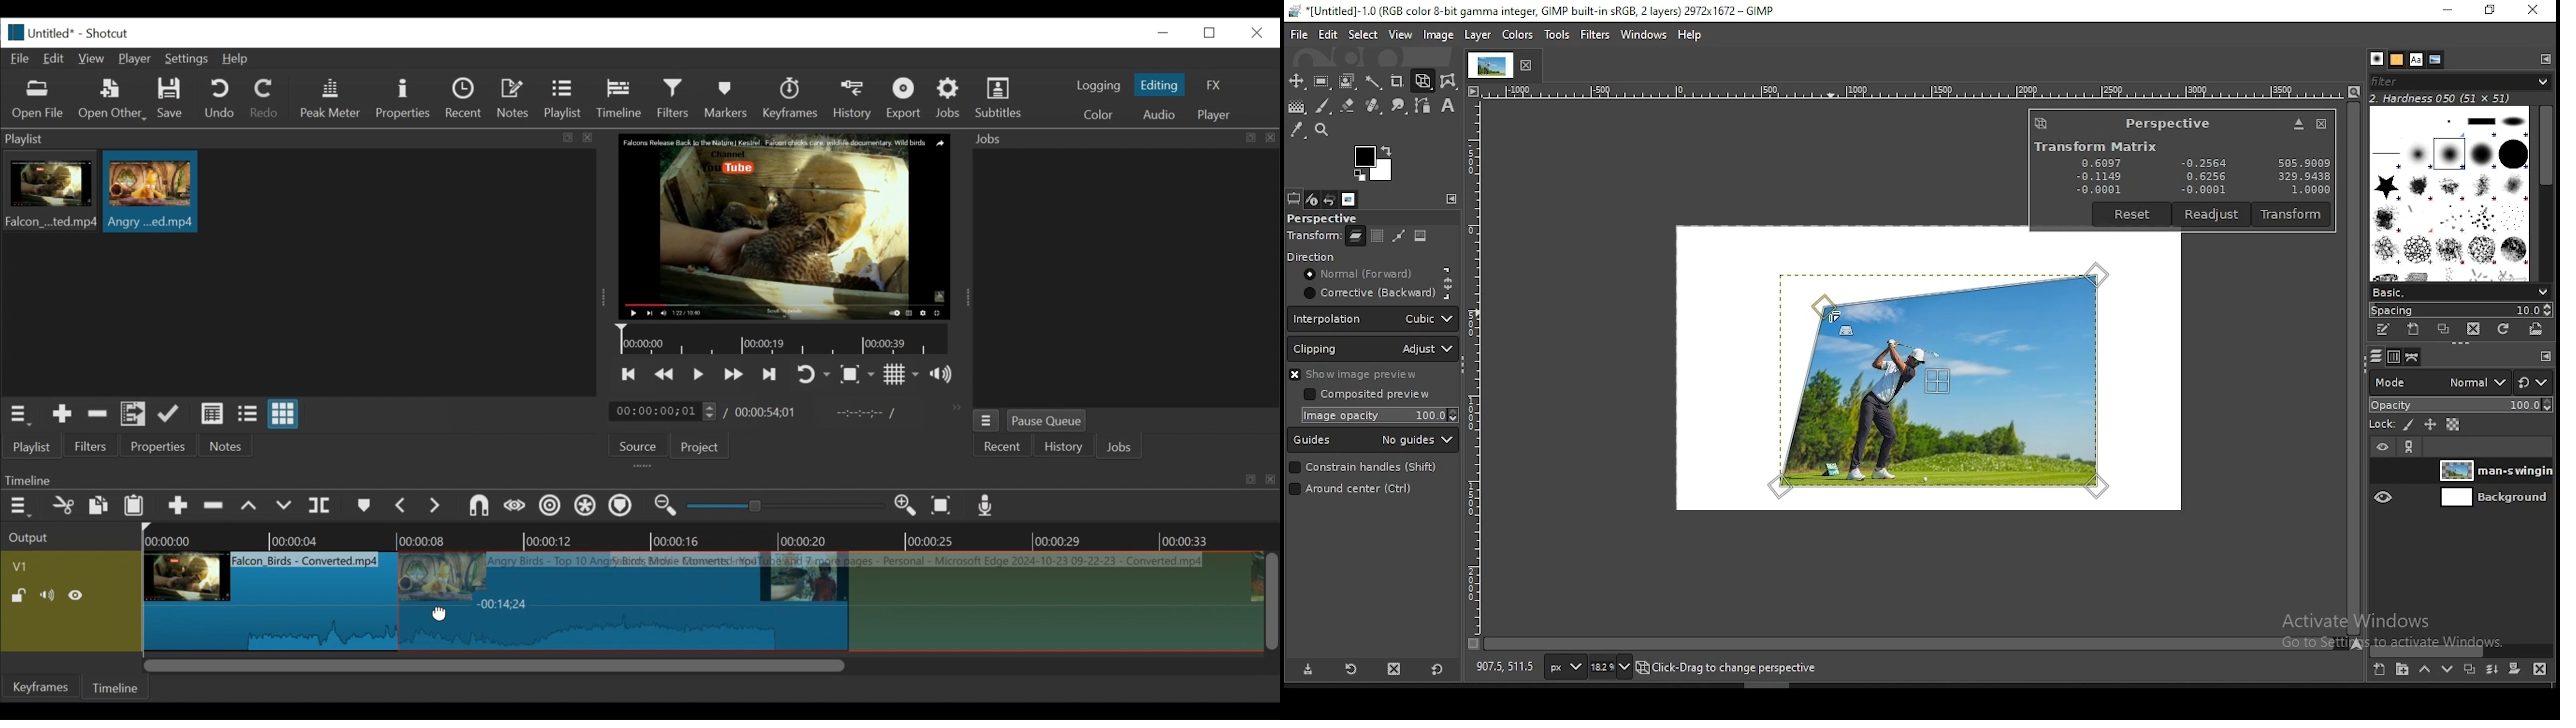 The width and height of the screenshot is (2576, 728). What do you see at coordinates (1438, 35) in the screenshot?
I see `image` at bounding box center [1438, 35].